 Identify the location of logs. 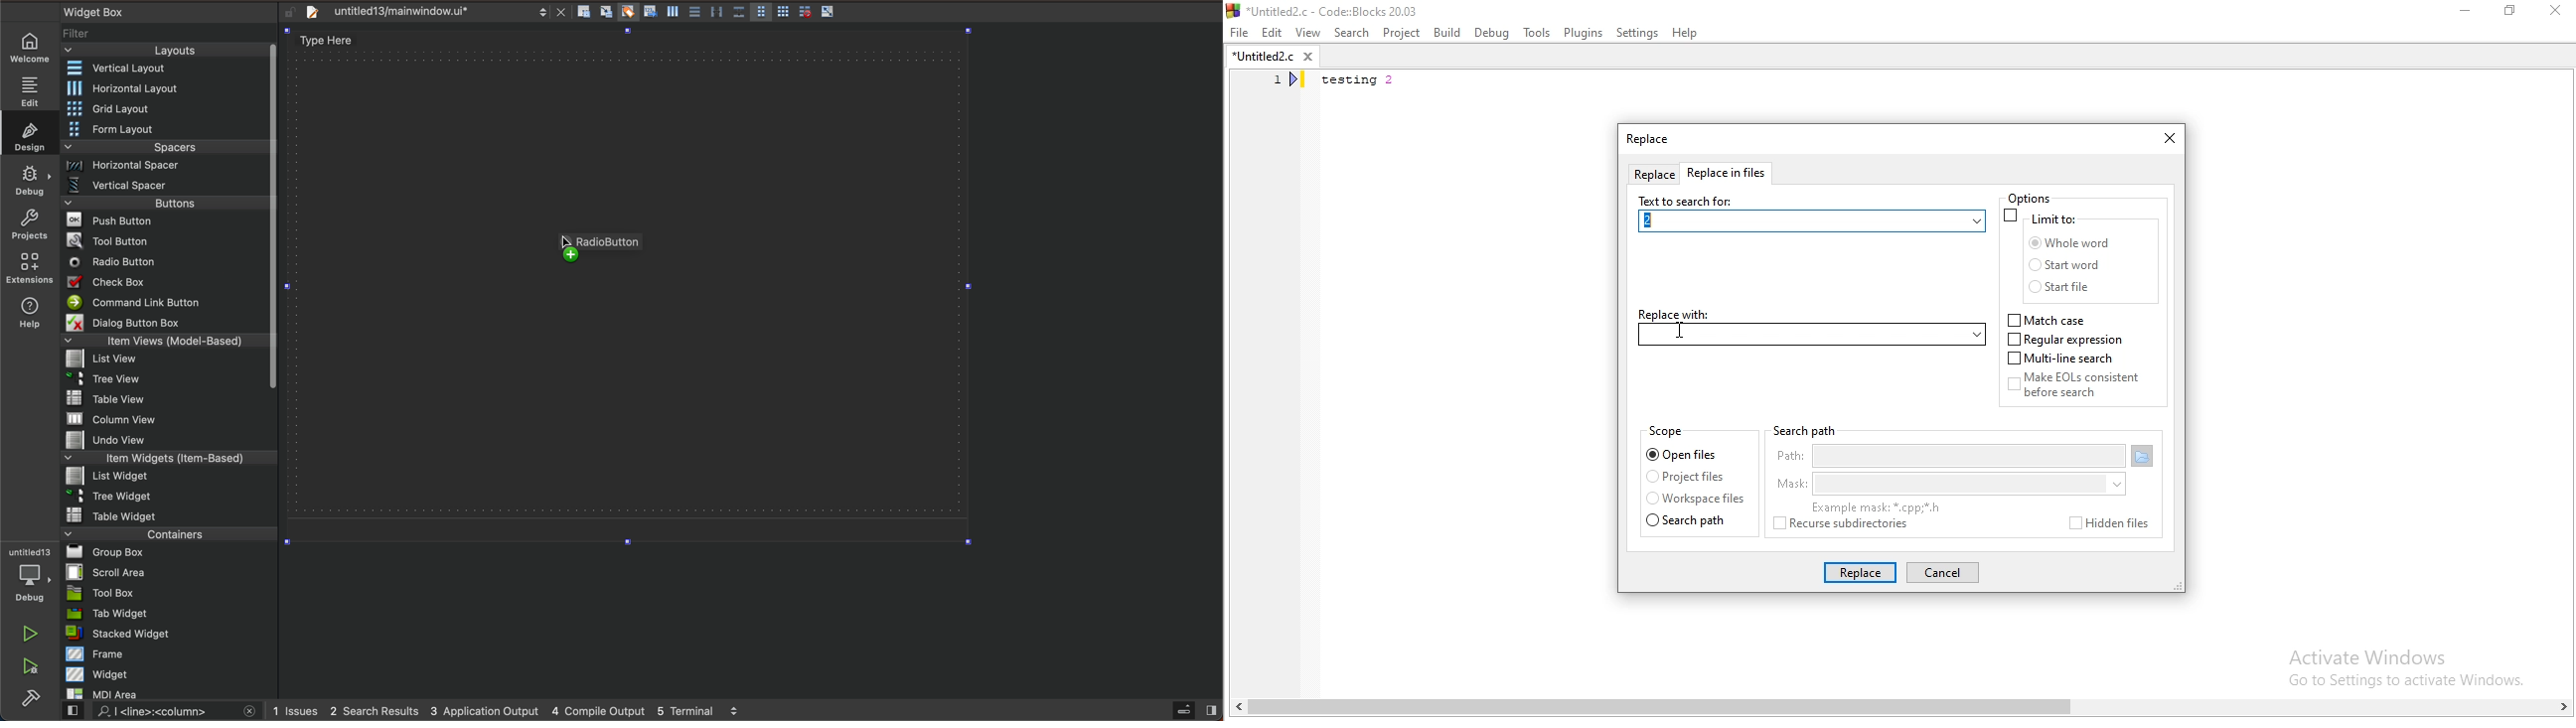
(522, 710).